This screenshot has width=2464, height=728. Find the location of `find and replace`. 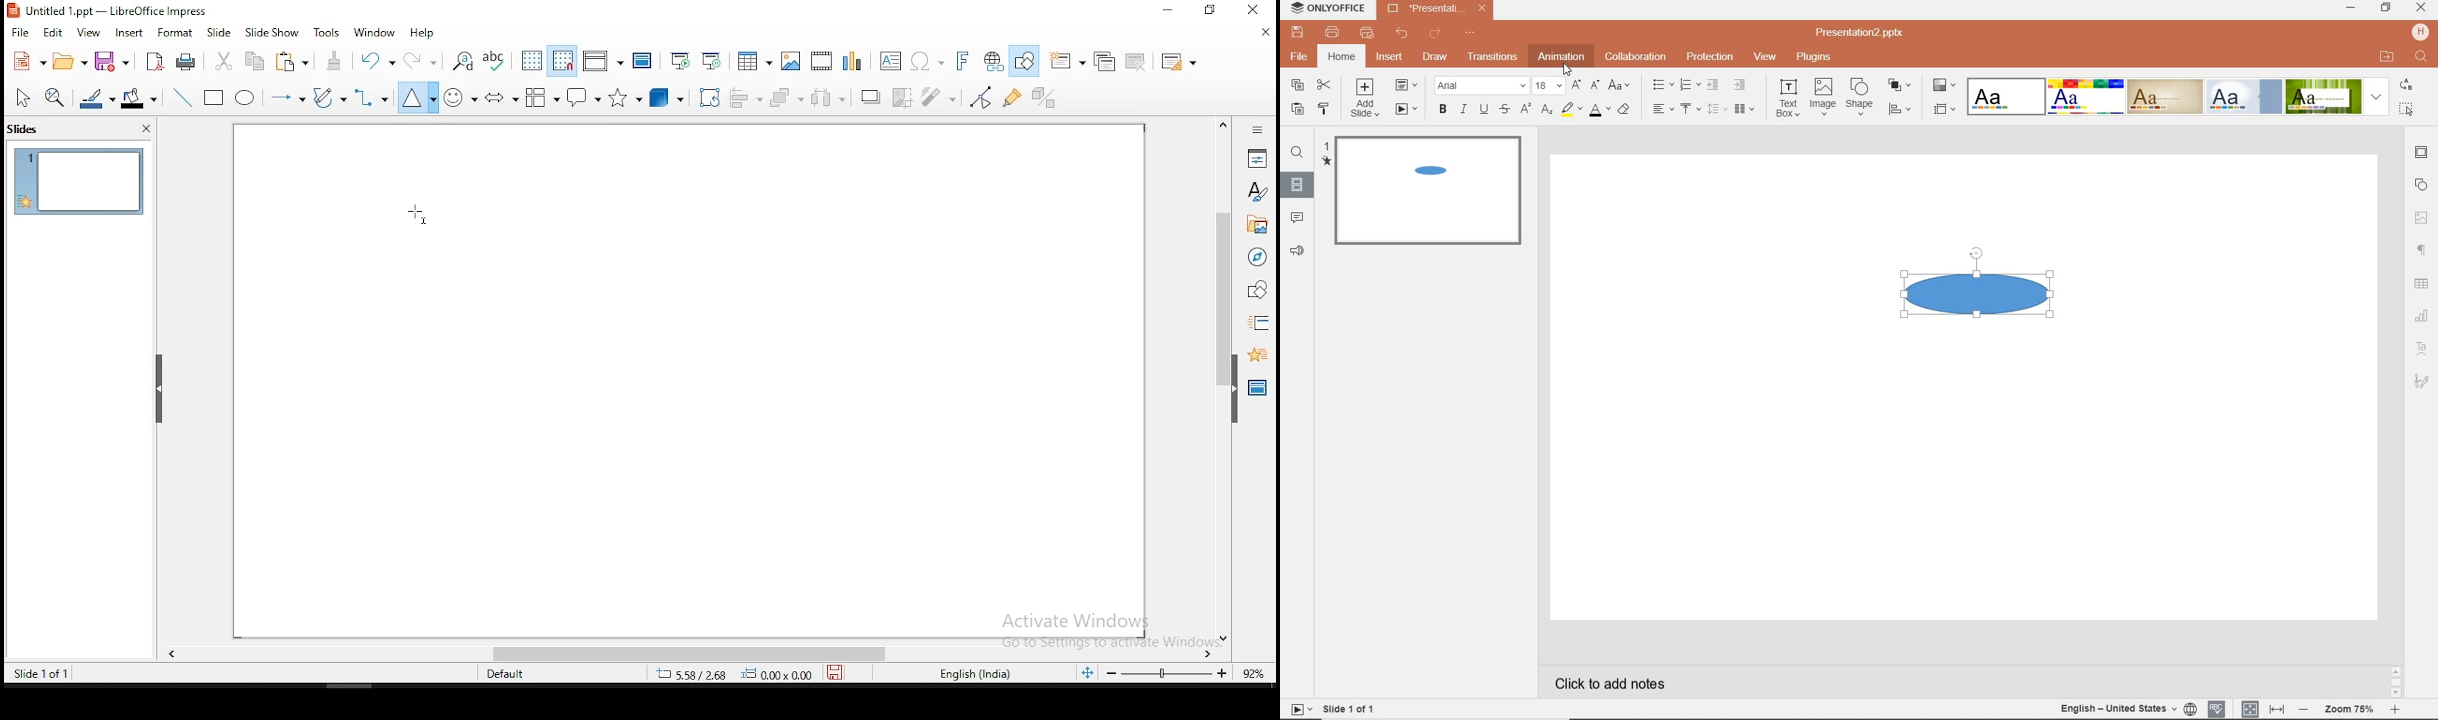

find and replace is located at coordinates (464, 60).